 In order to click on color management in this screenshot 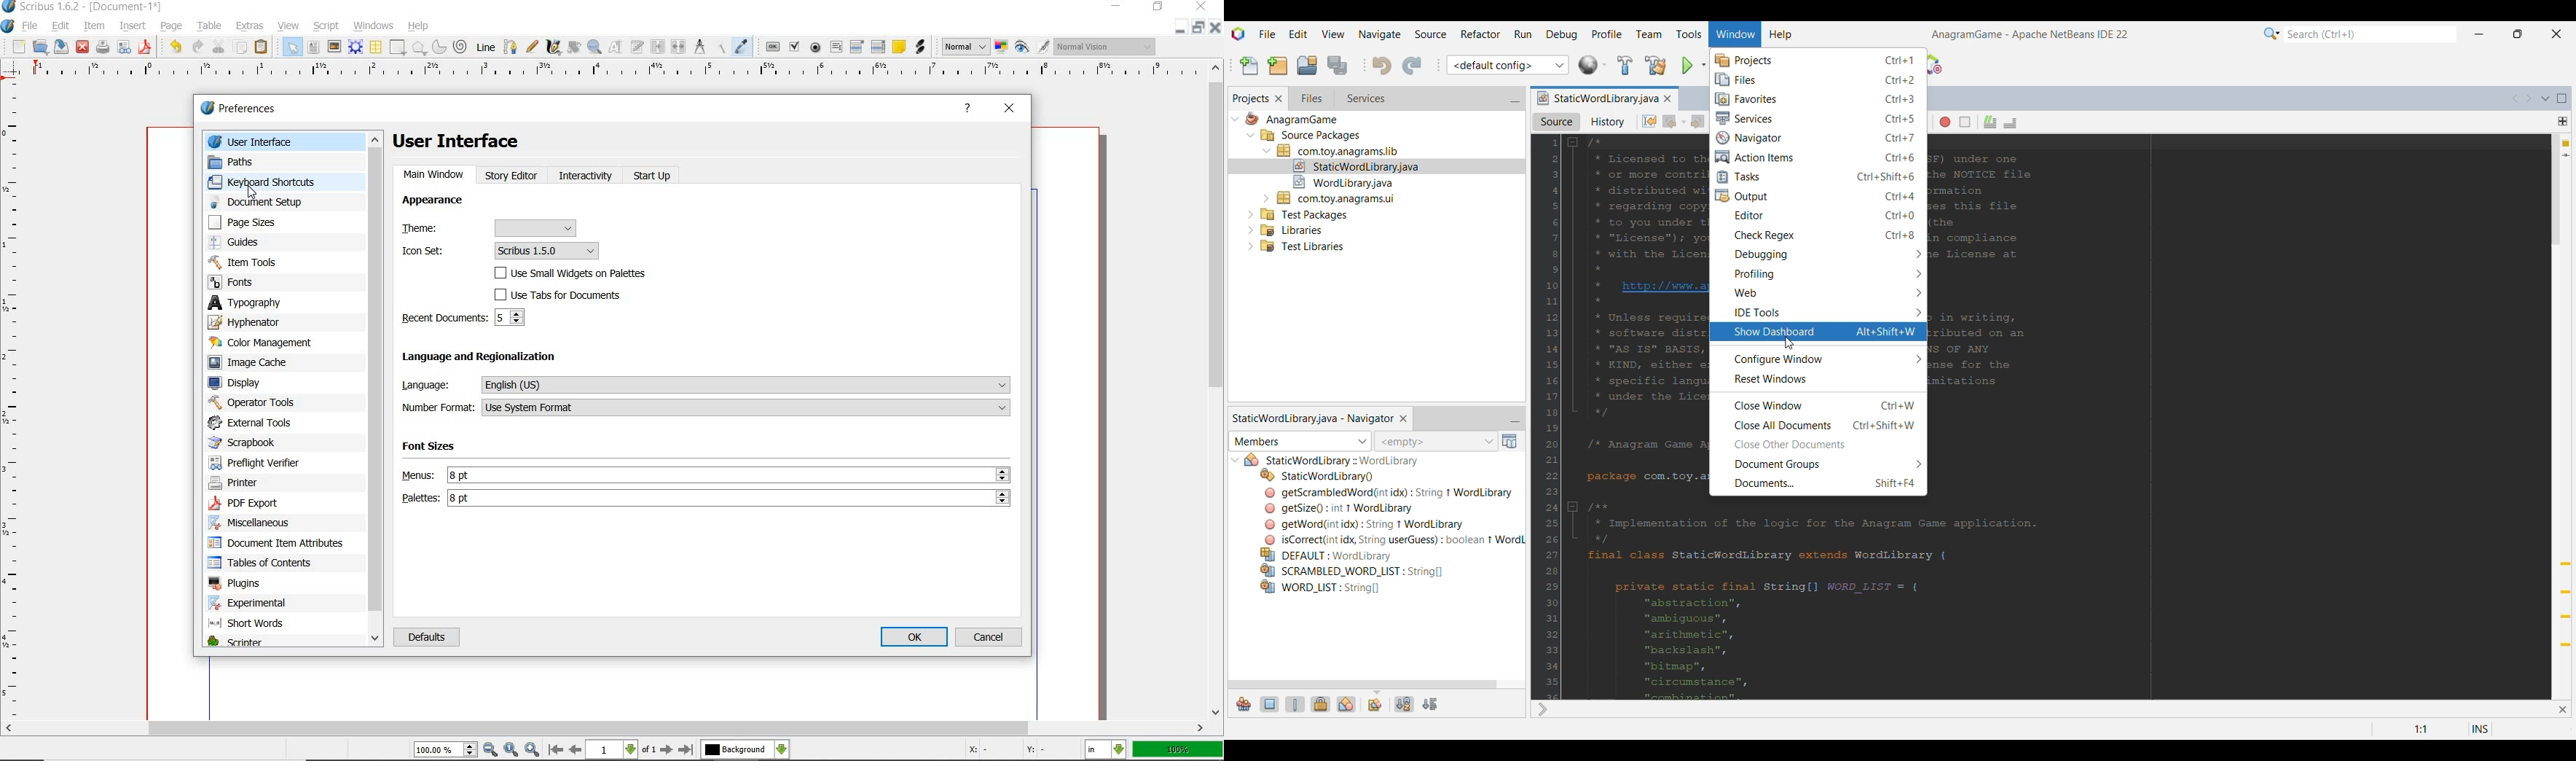, I will do `click(266, 343)`.